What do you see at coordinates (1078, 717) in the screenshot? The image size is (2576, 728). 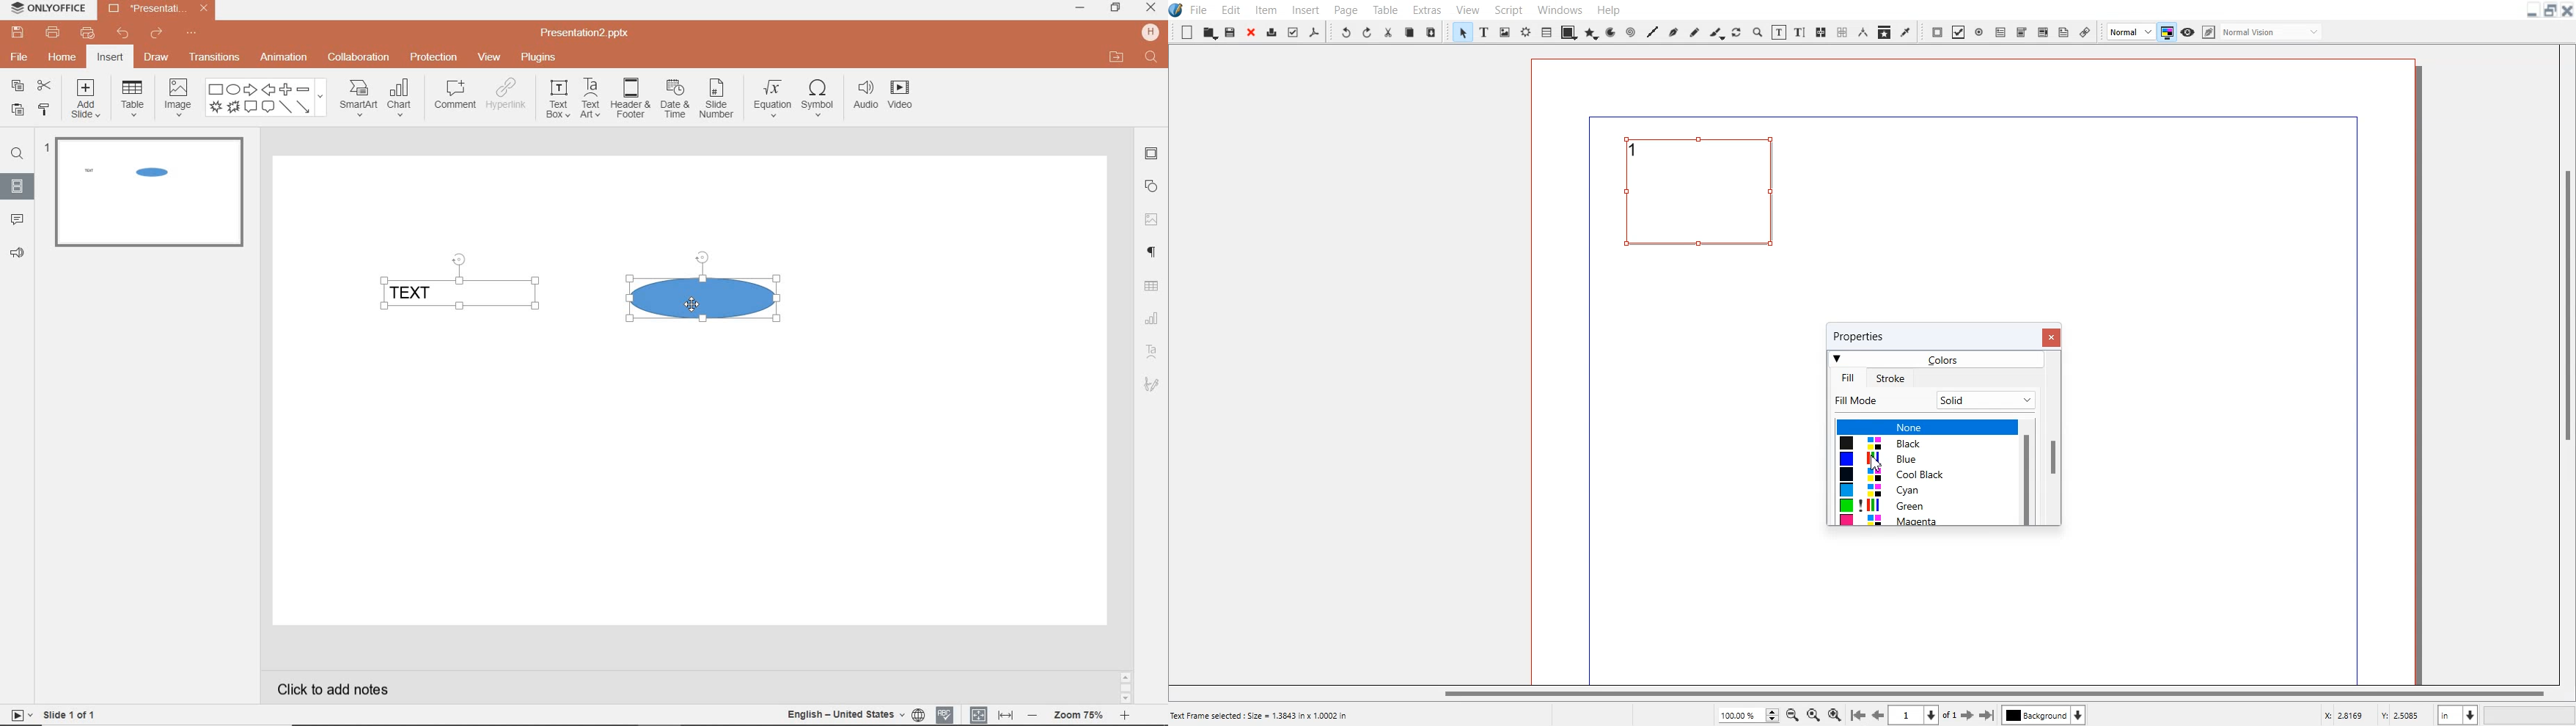 I see `ZOOM` at bounding box center [1078, 717].